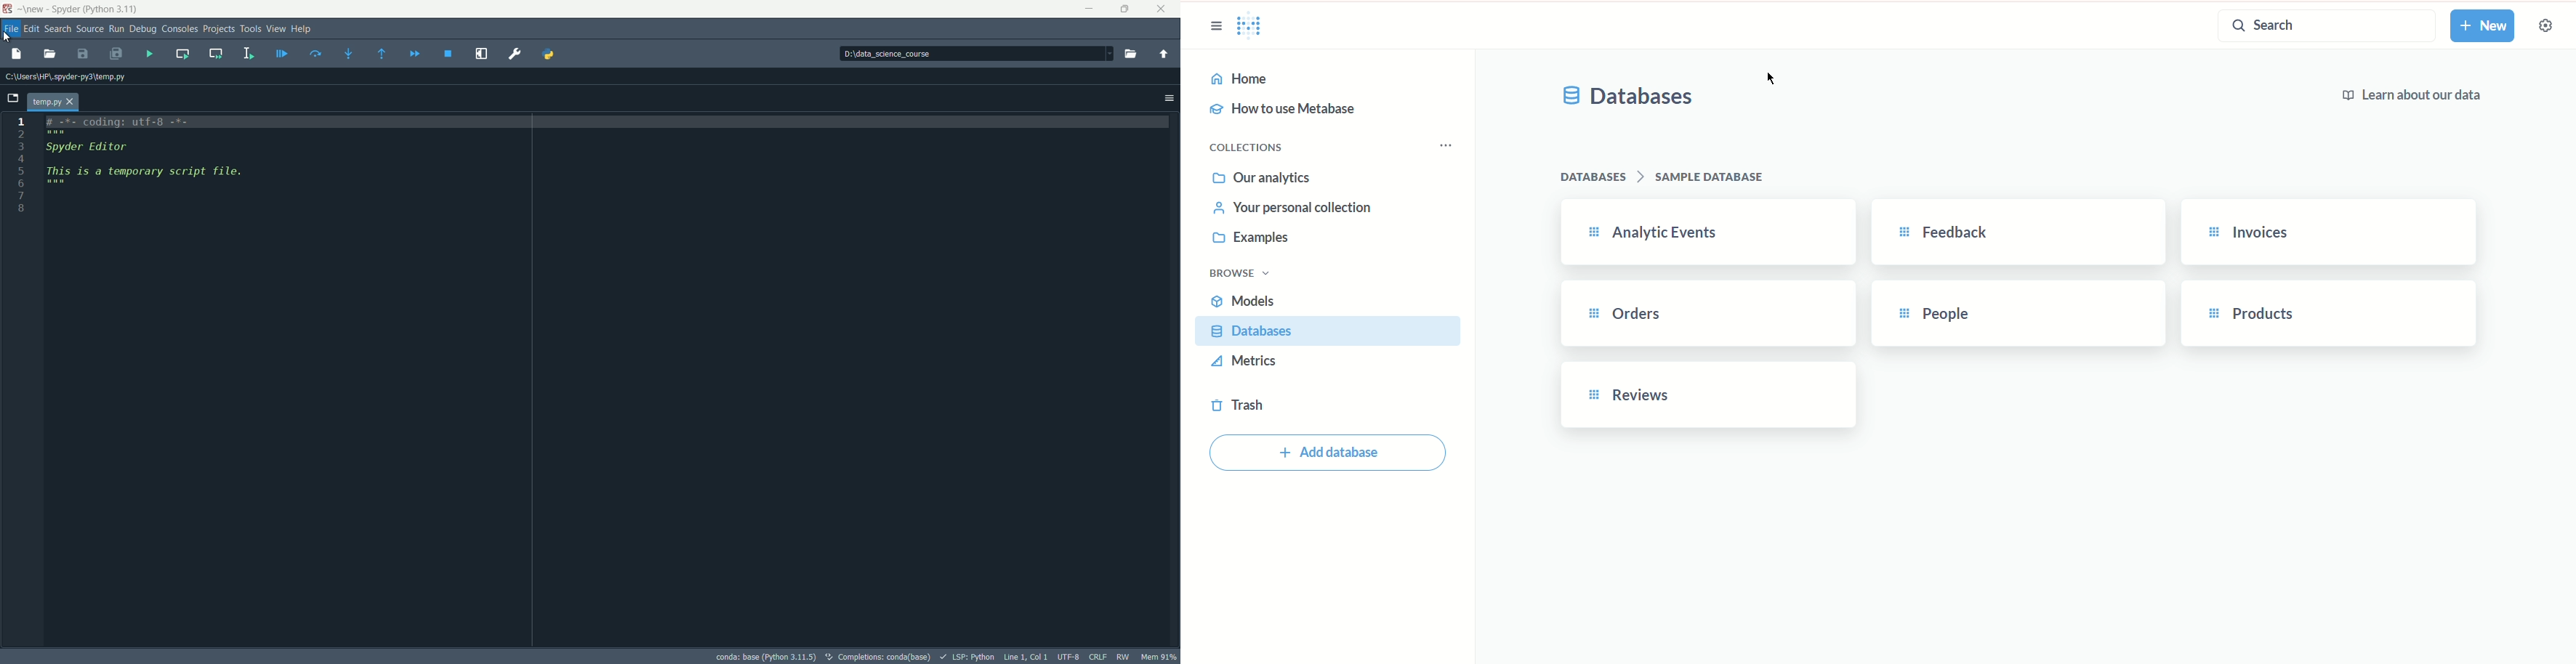 This screenshot has width=2576, height=672. What do you see at coordinates (1124, 656) in the screenshot?
I see `rw` at bounding box center [1124, 656].